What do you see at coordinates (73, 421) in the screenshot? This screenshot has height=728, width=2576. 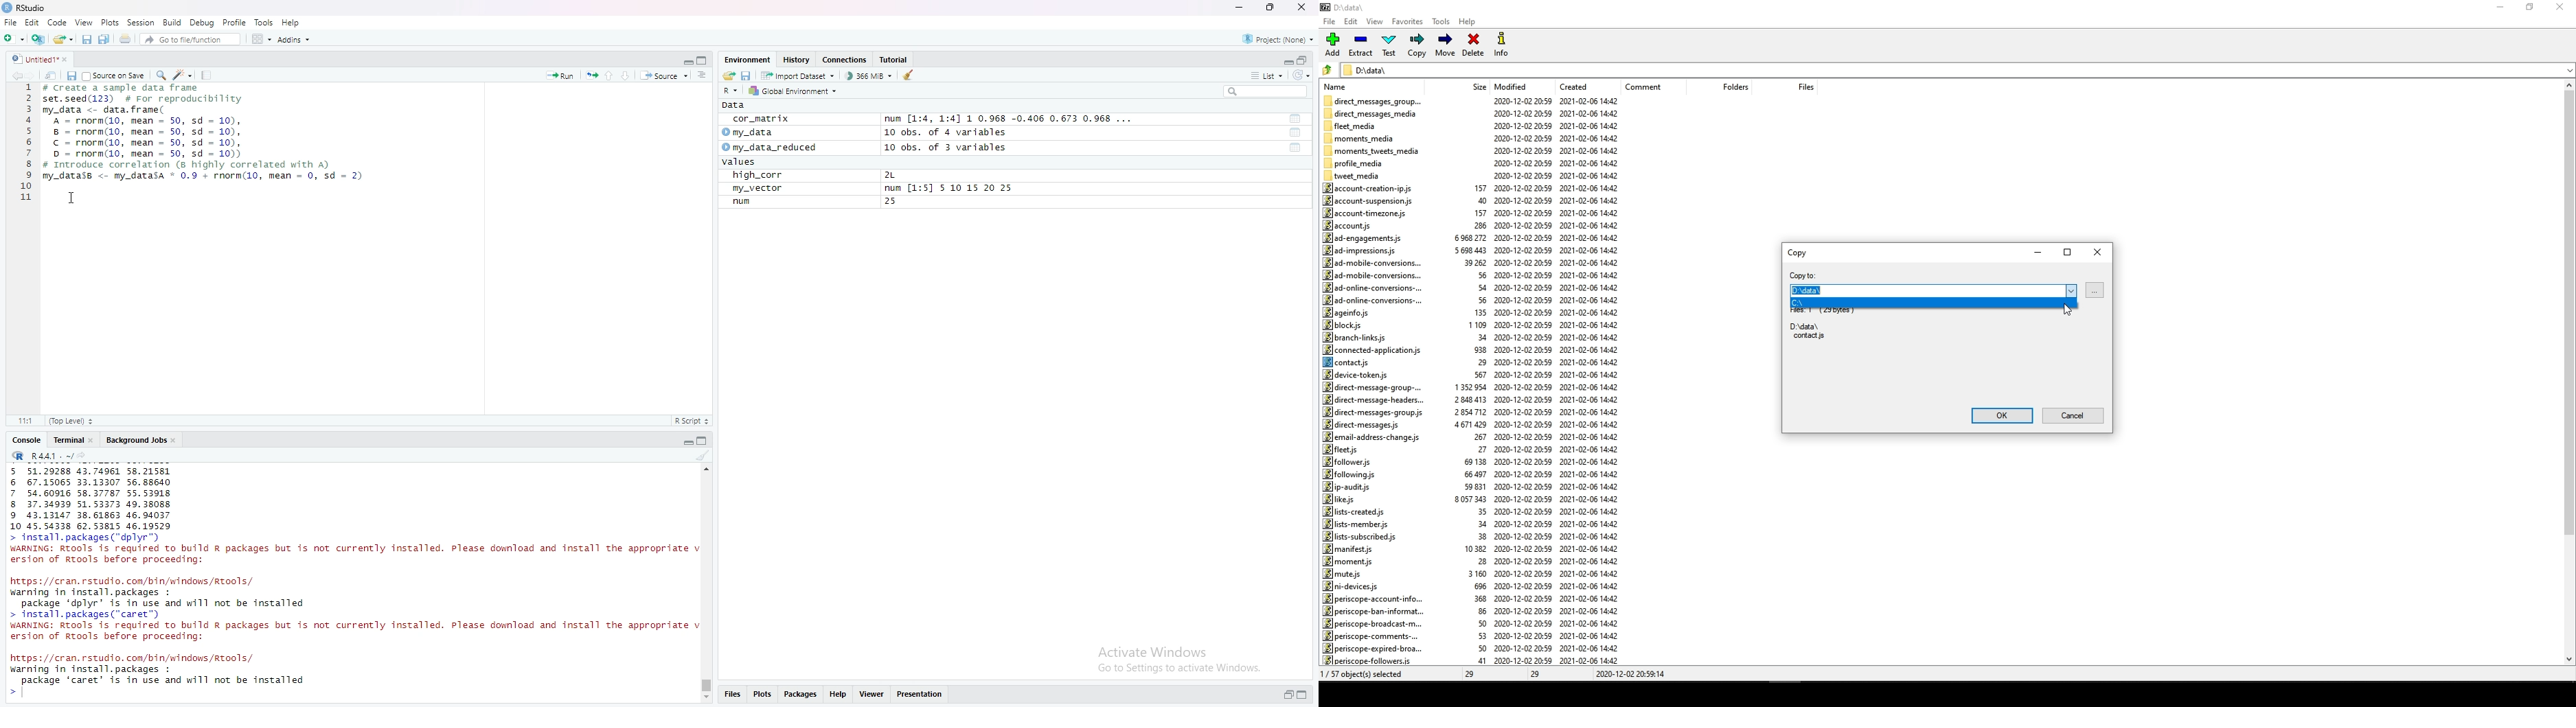 I see `(Top level)` at bounding box center [73, 421].